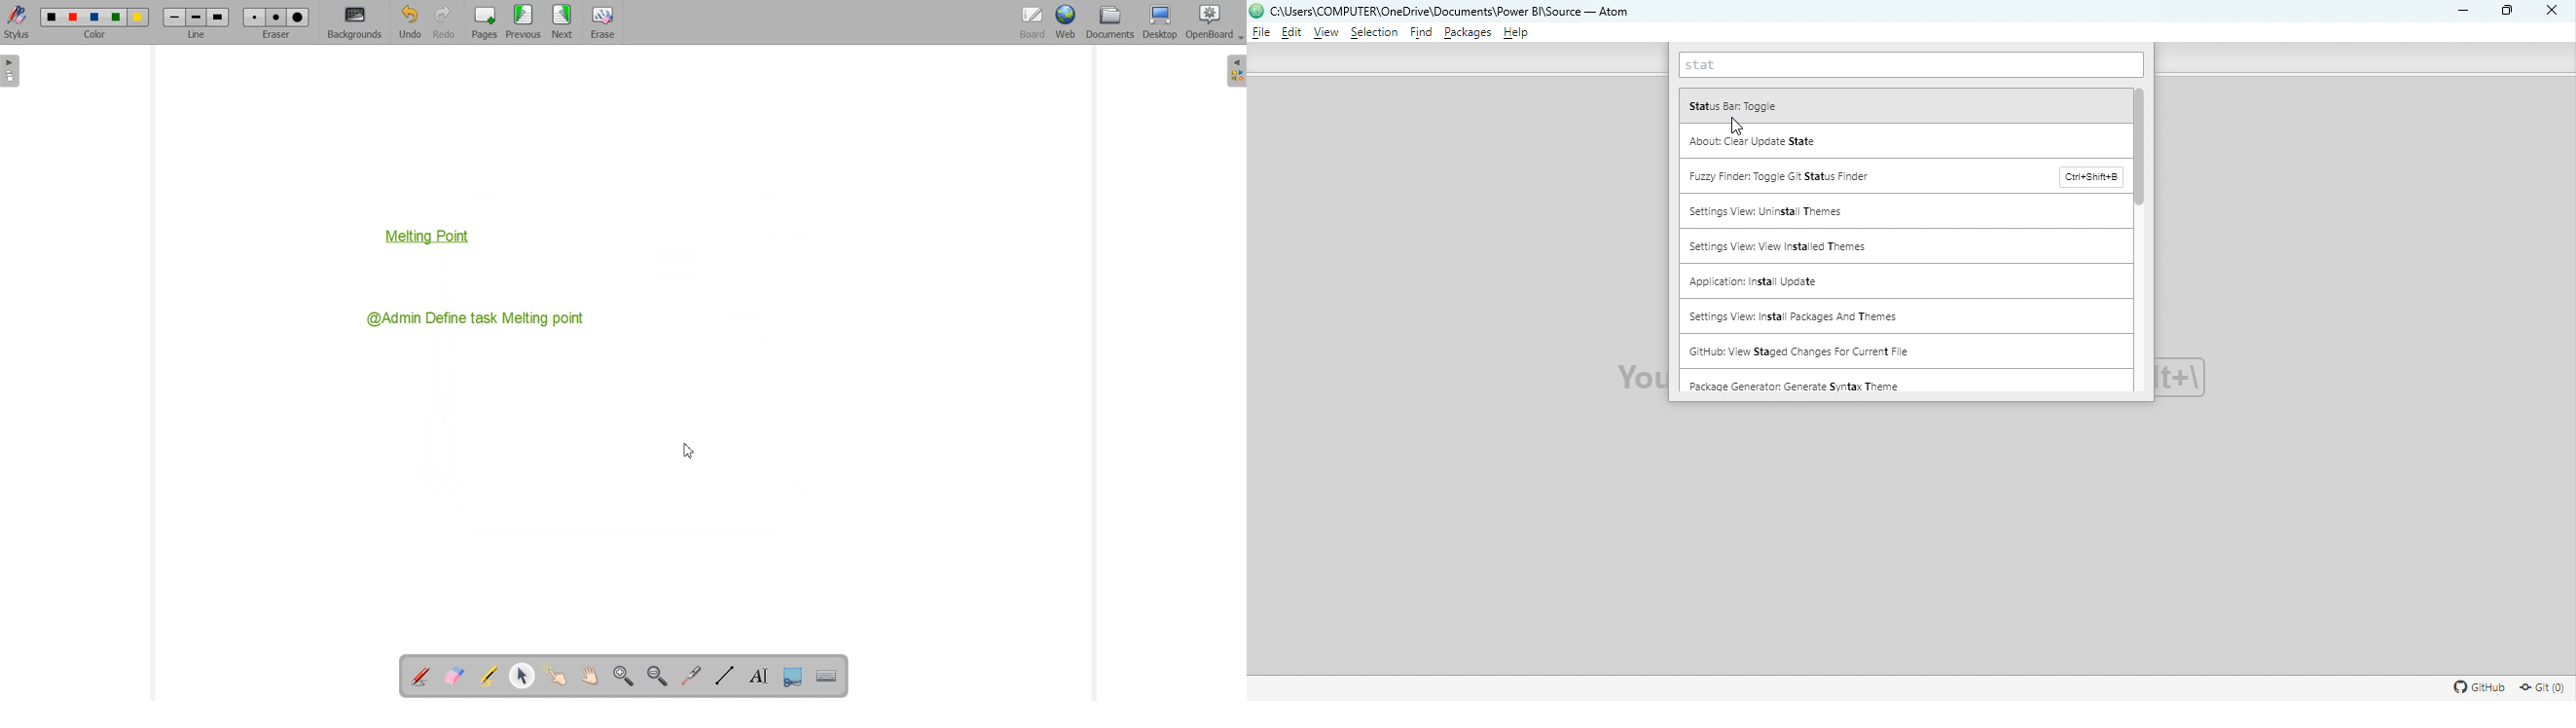 This screenshot has width=2576, height=728. I want to click on Application: Install update, so click(1902, 281).